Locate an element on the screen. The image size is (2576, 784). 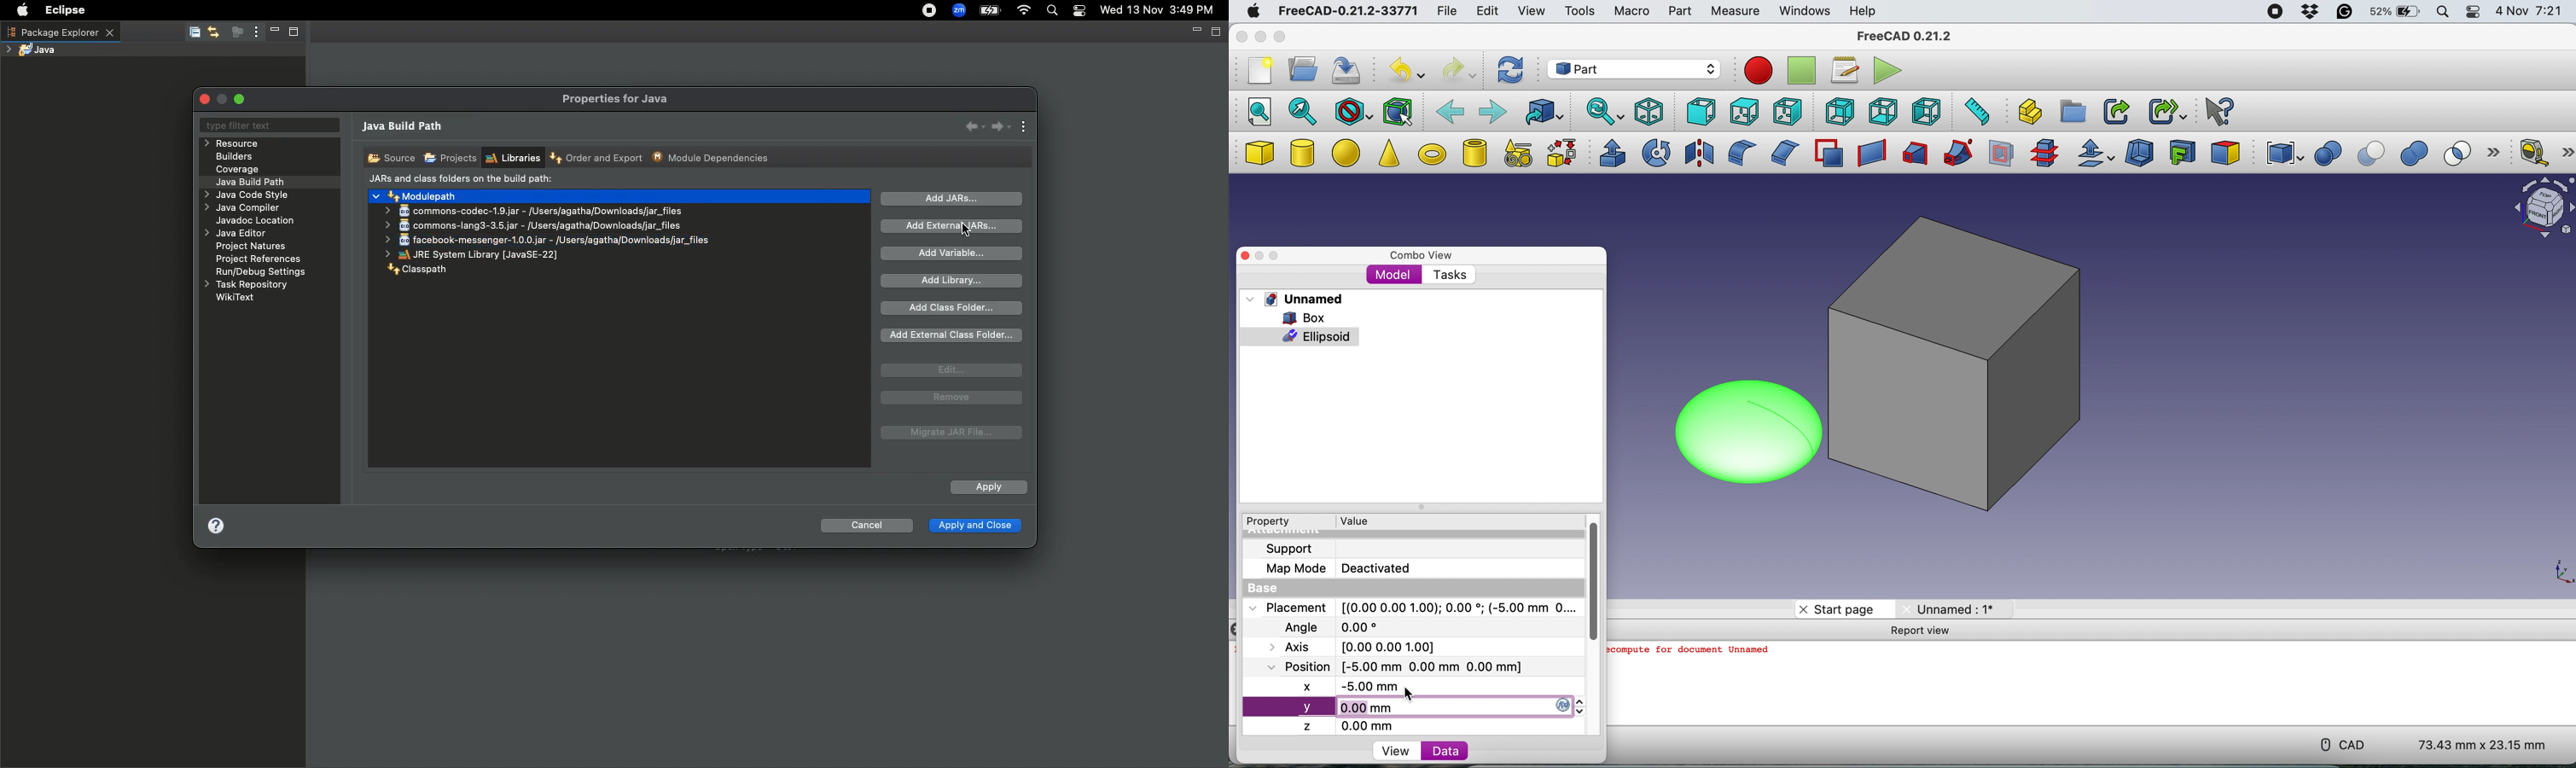
box is located at coordinates (1967, 368).